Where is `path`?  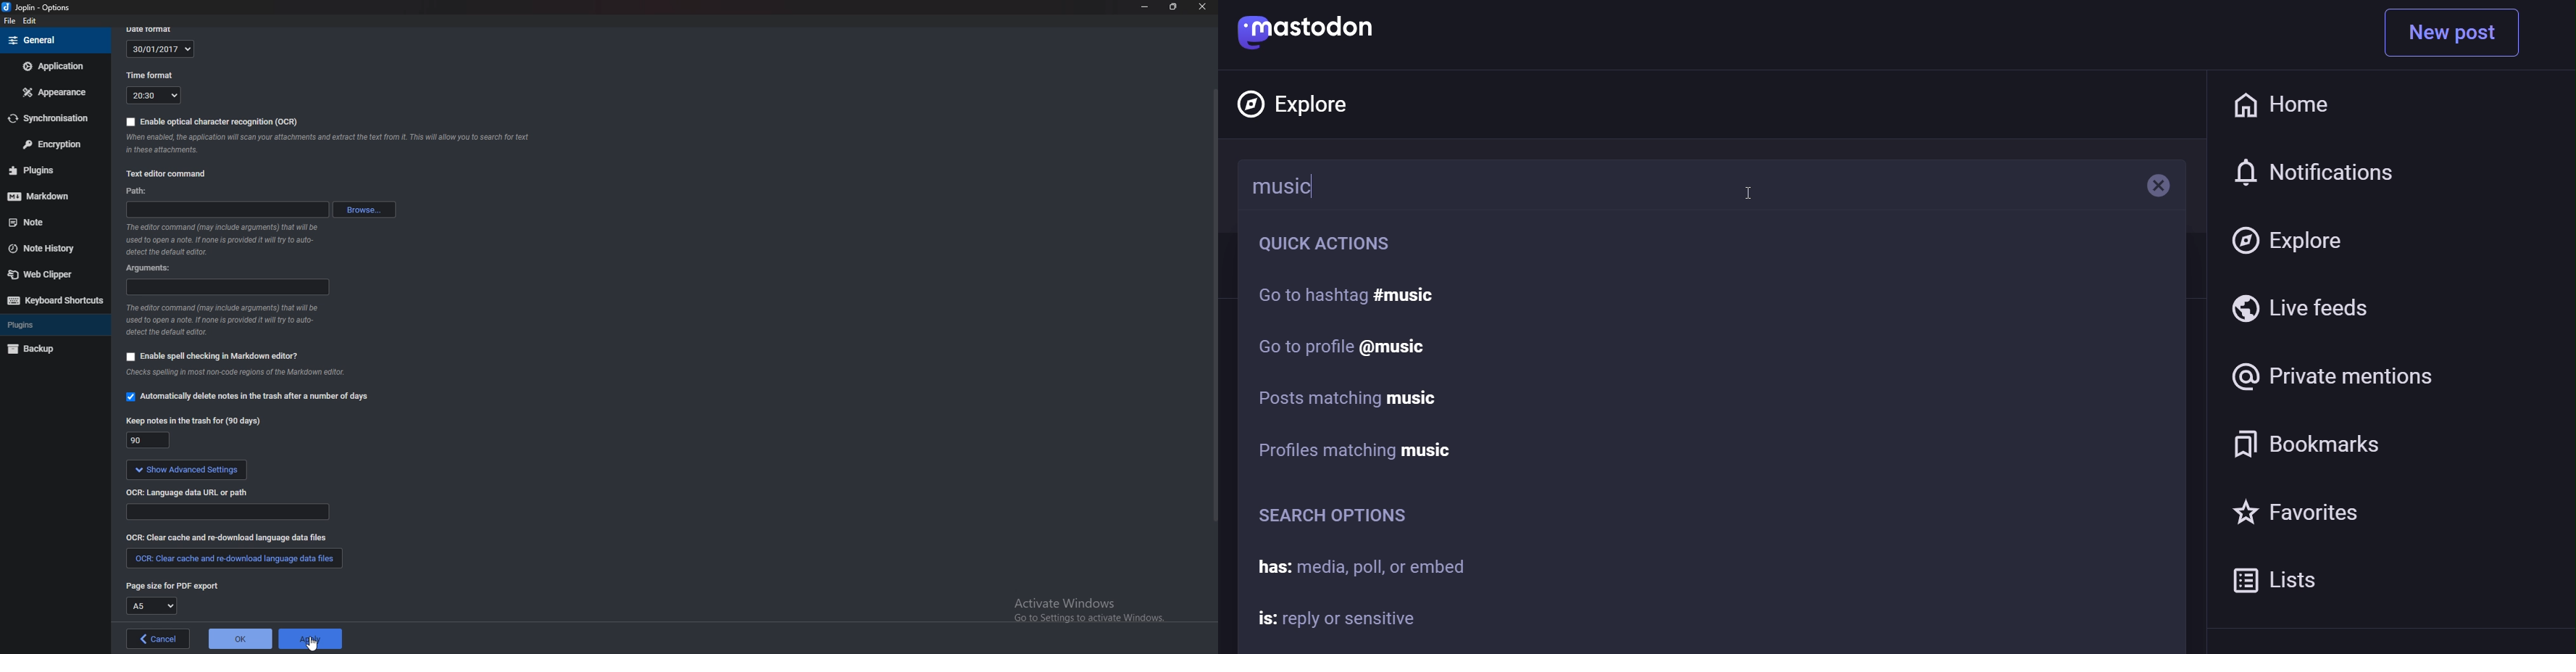 path is located at coordinates (142, 192).